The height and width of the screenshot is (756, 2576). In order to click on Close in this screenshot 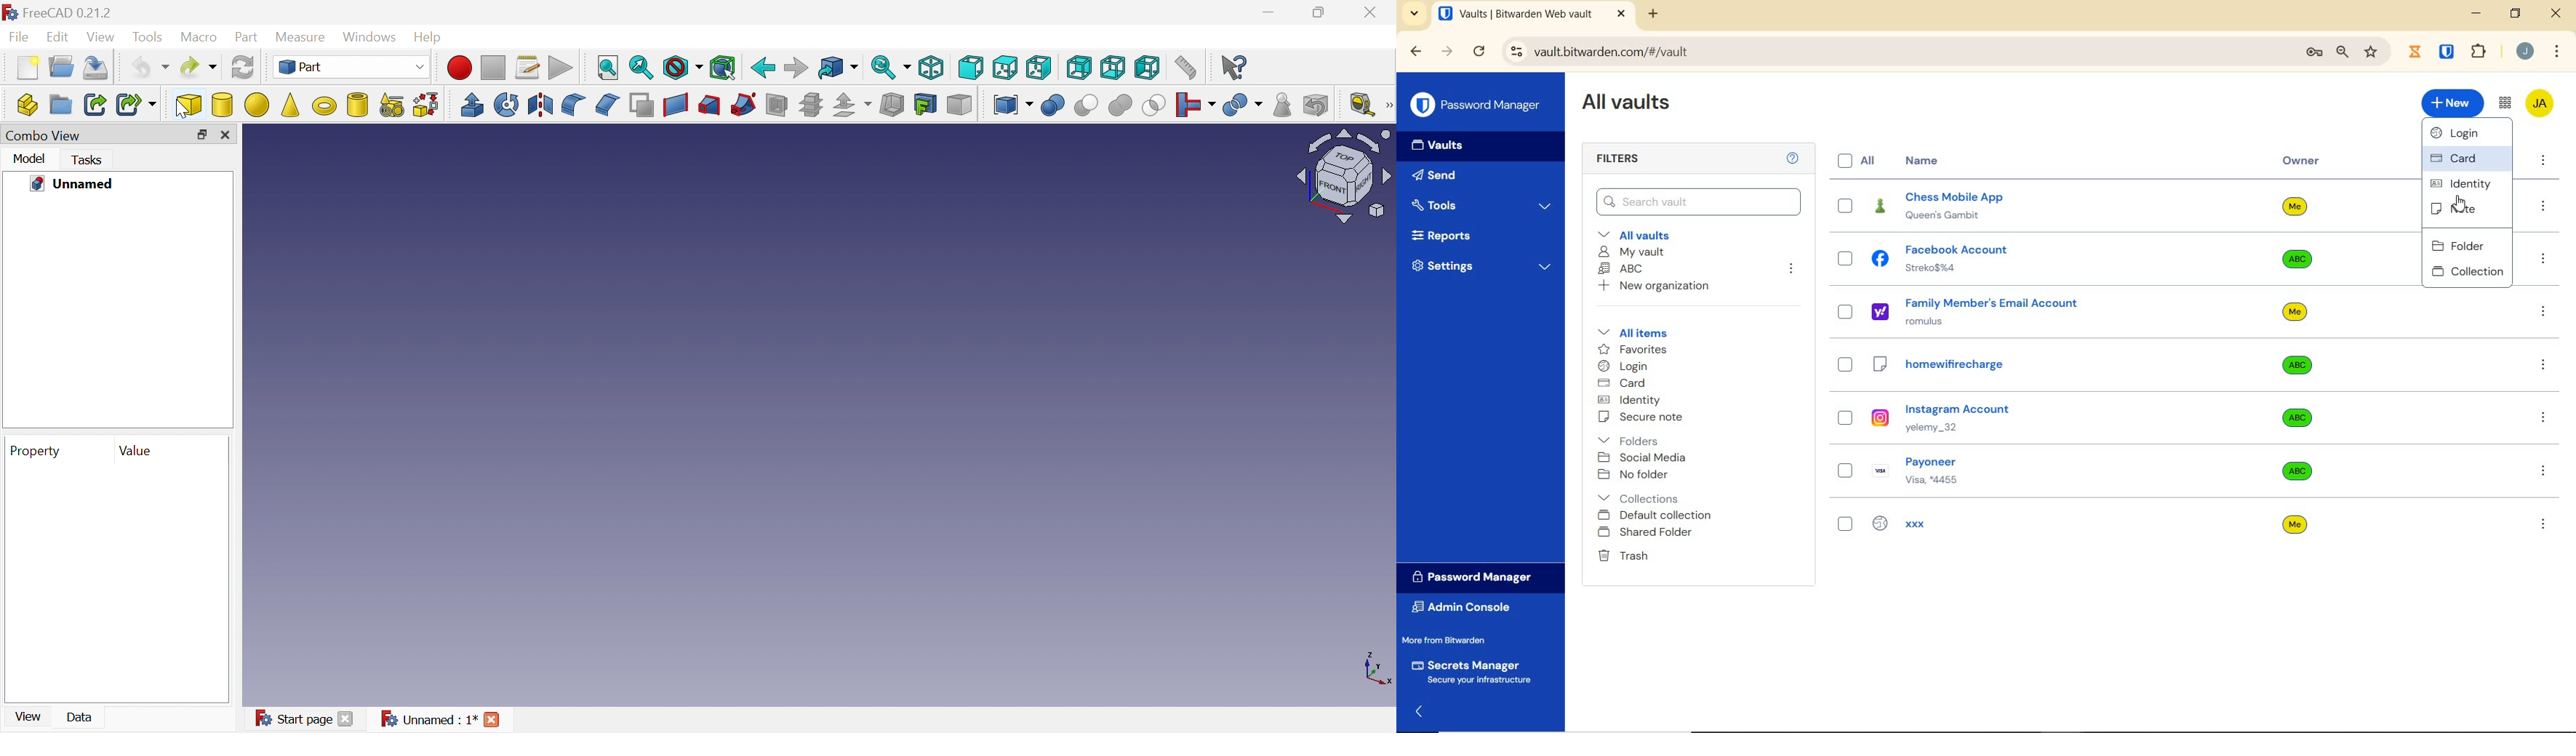, I will do `click(347, 718)`.